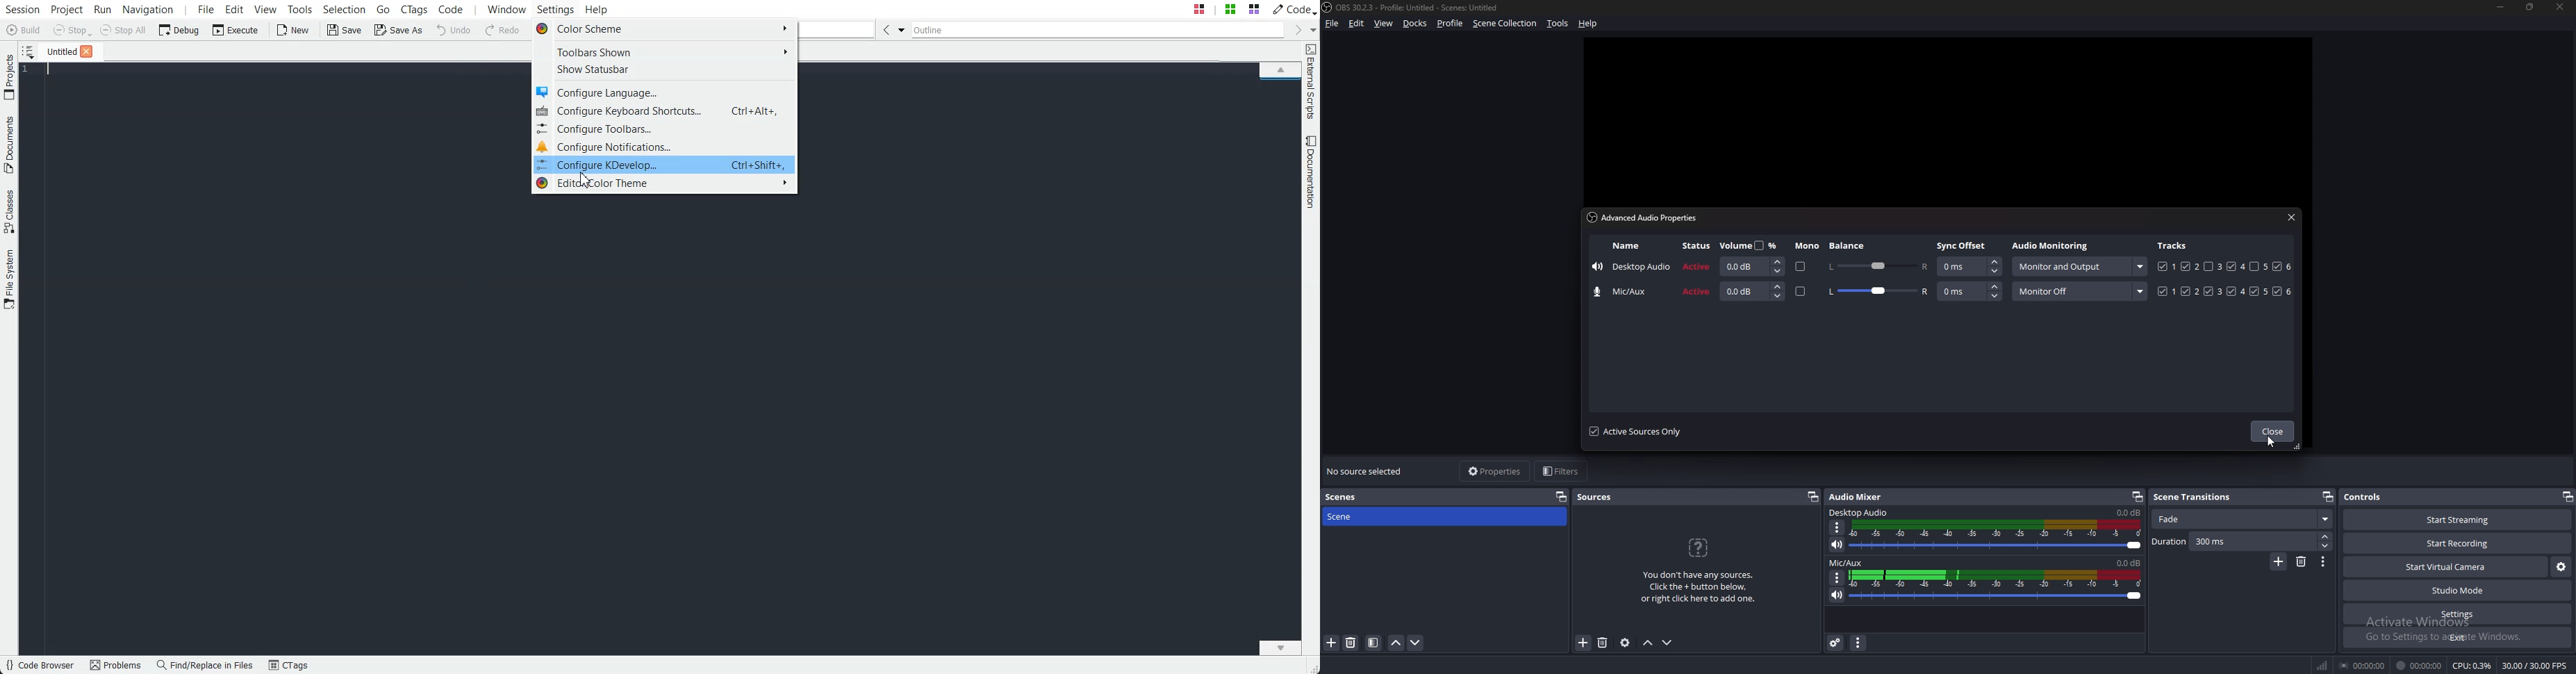 This screenshot has height=700, width=2576. What do you see at coordinates (1877, 265) in the screenshot?
I see `balance adjust` at bounding box center [1877, 265].